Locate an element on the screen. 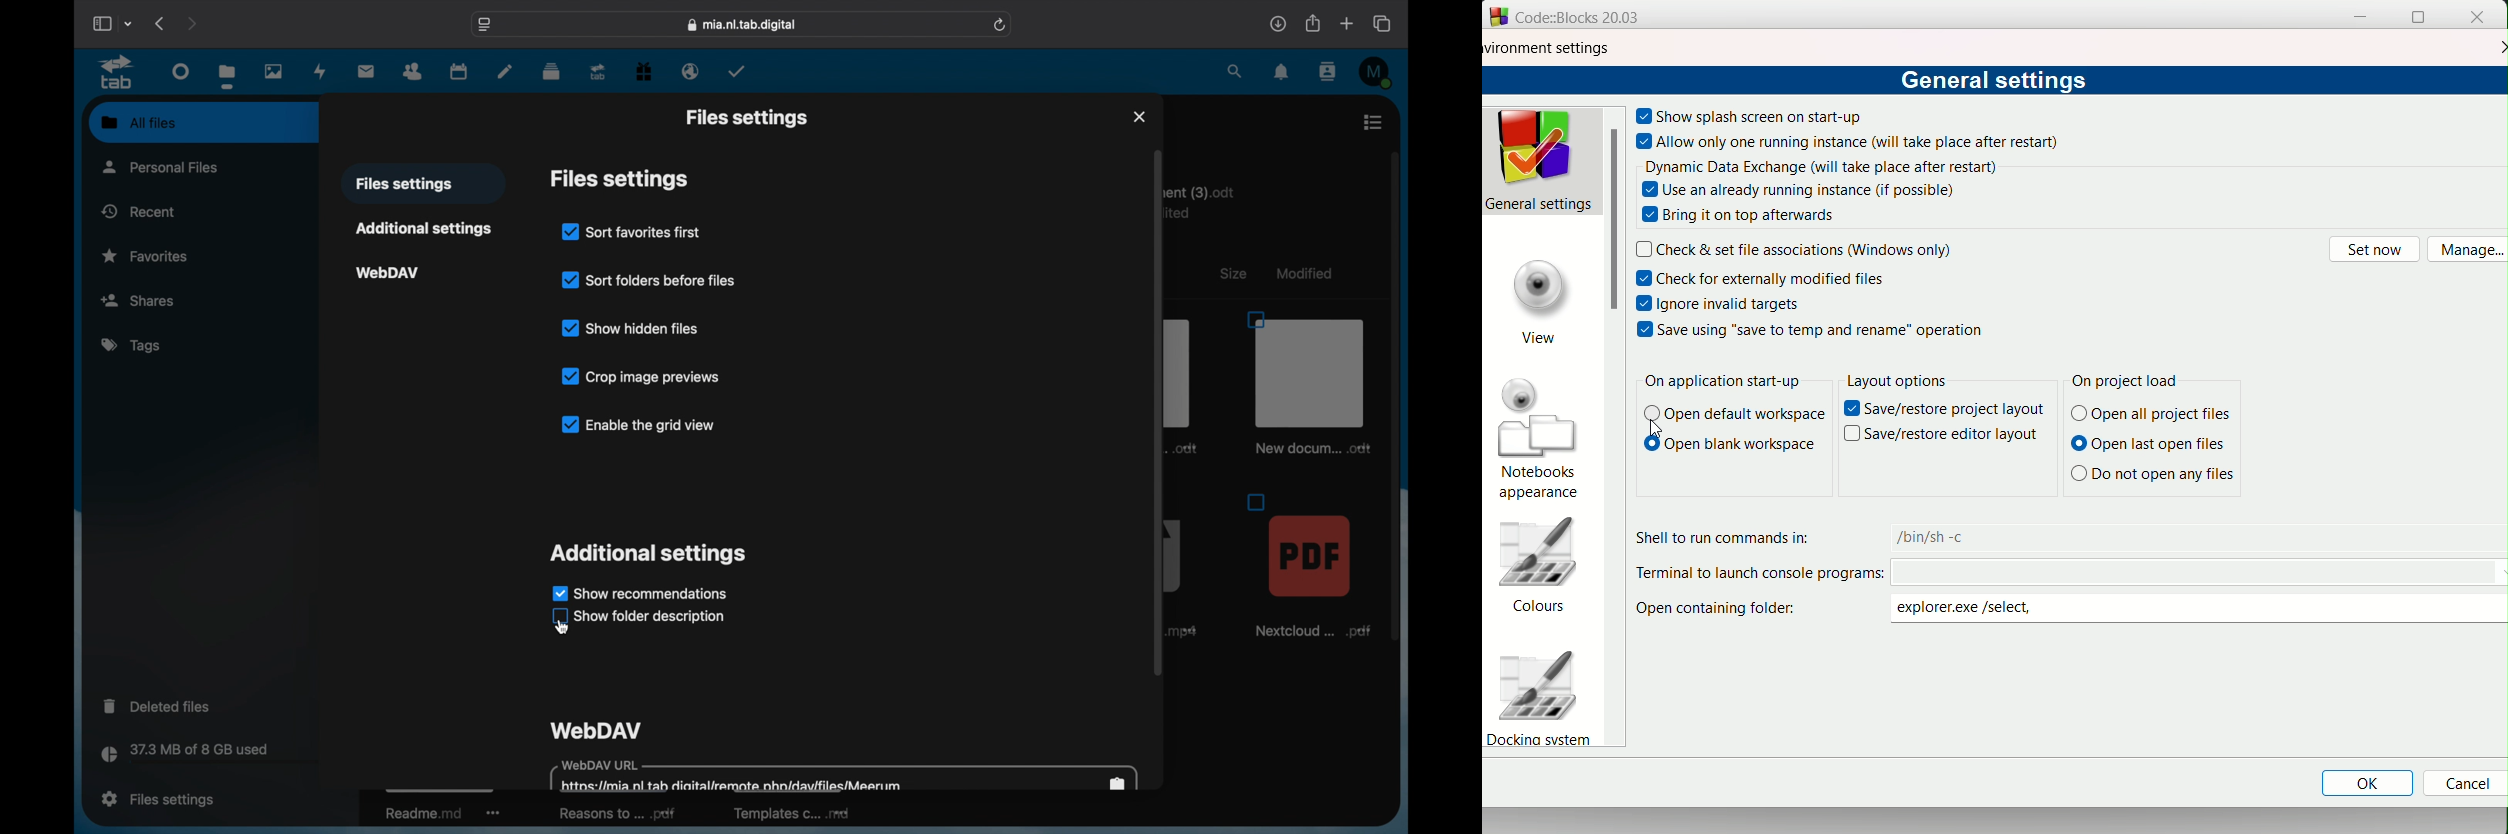 The image size is (2520, 840). search is located at coordinates (1236, 70).